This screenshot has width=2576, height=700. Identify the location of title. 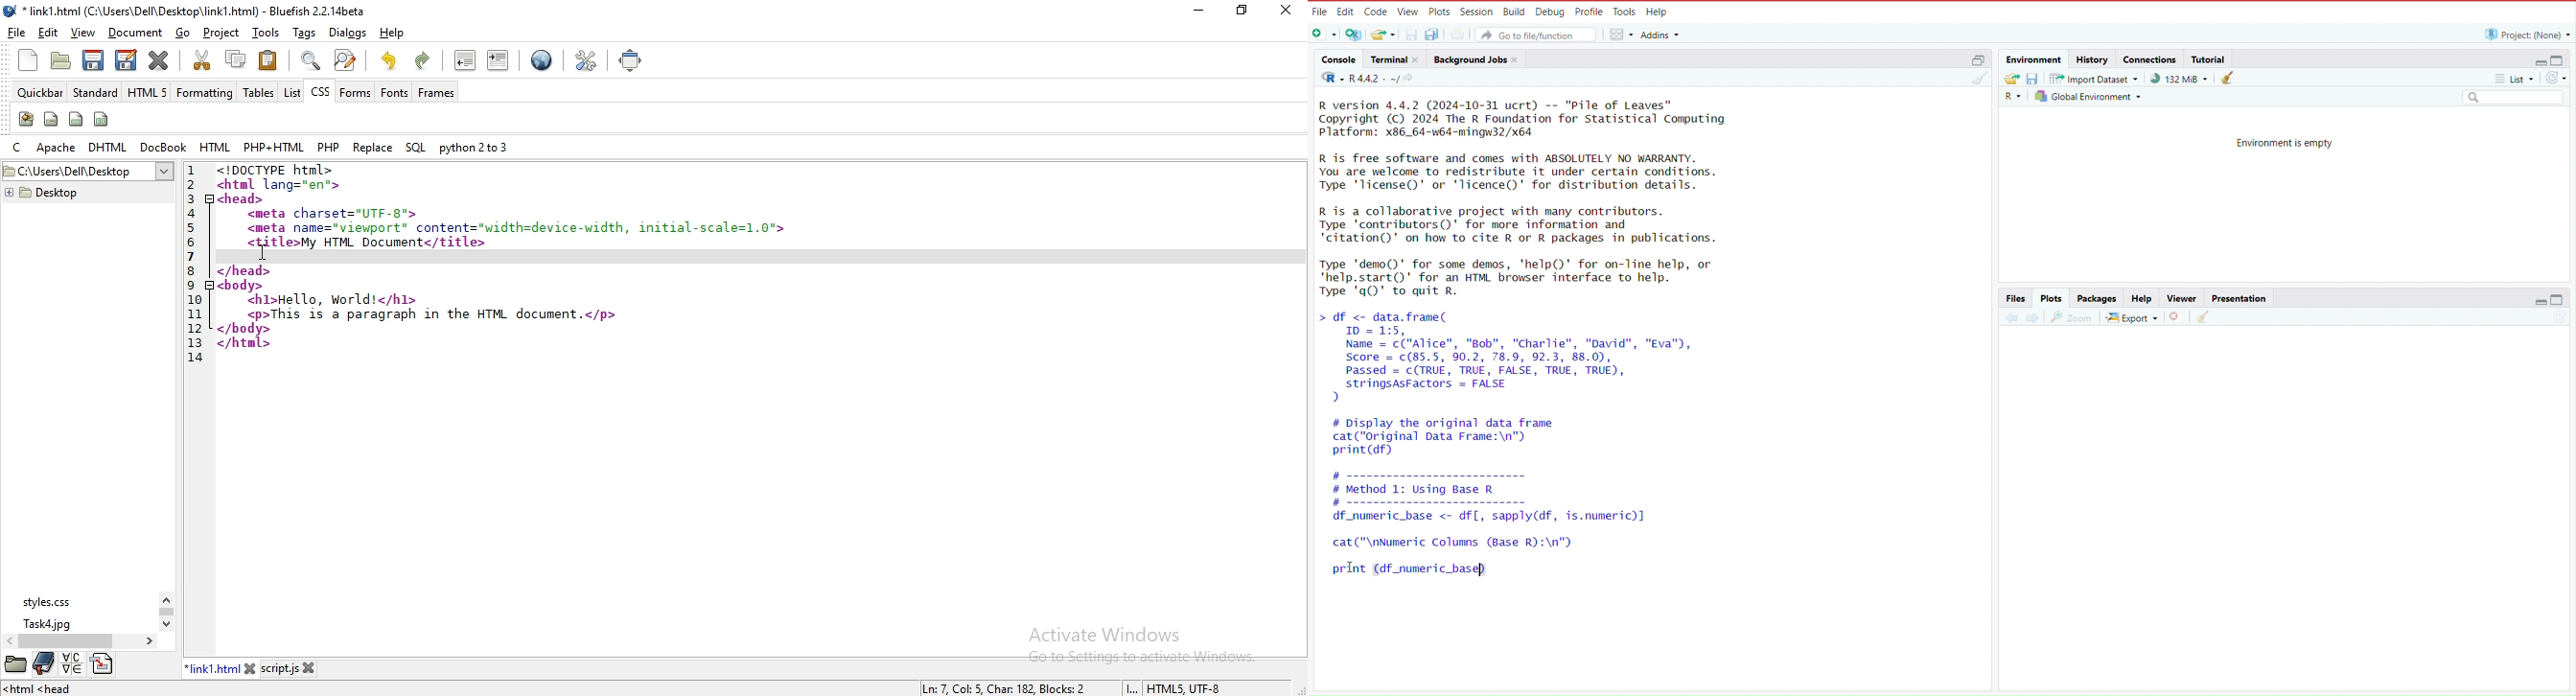
(194, 11).